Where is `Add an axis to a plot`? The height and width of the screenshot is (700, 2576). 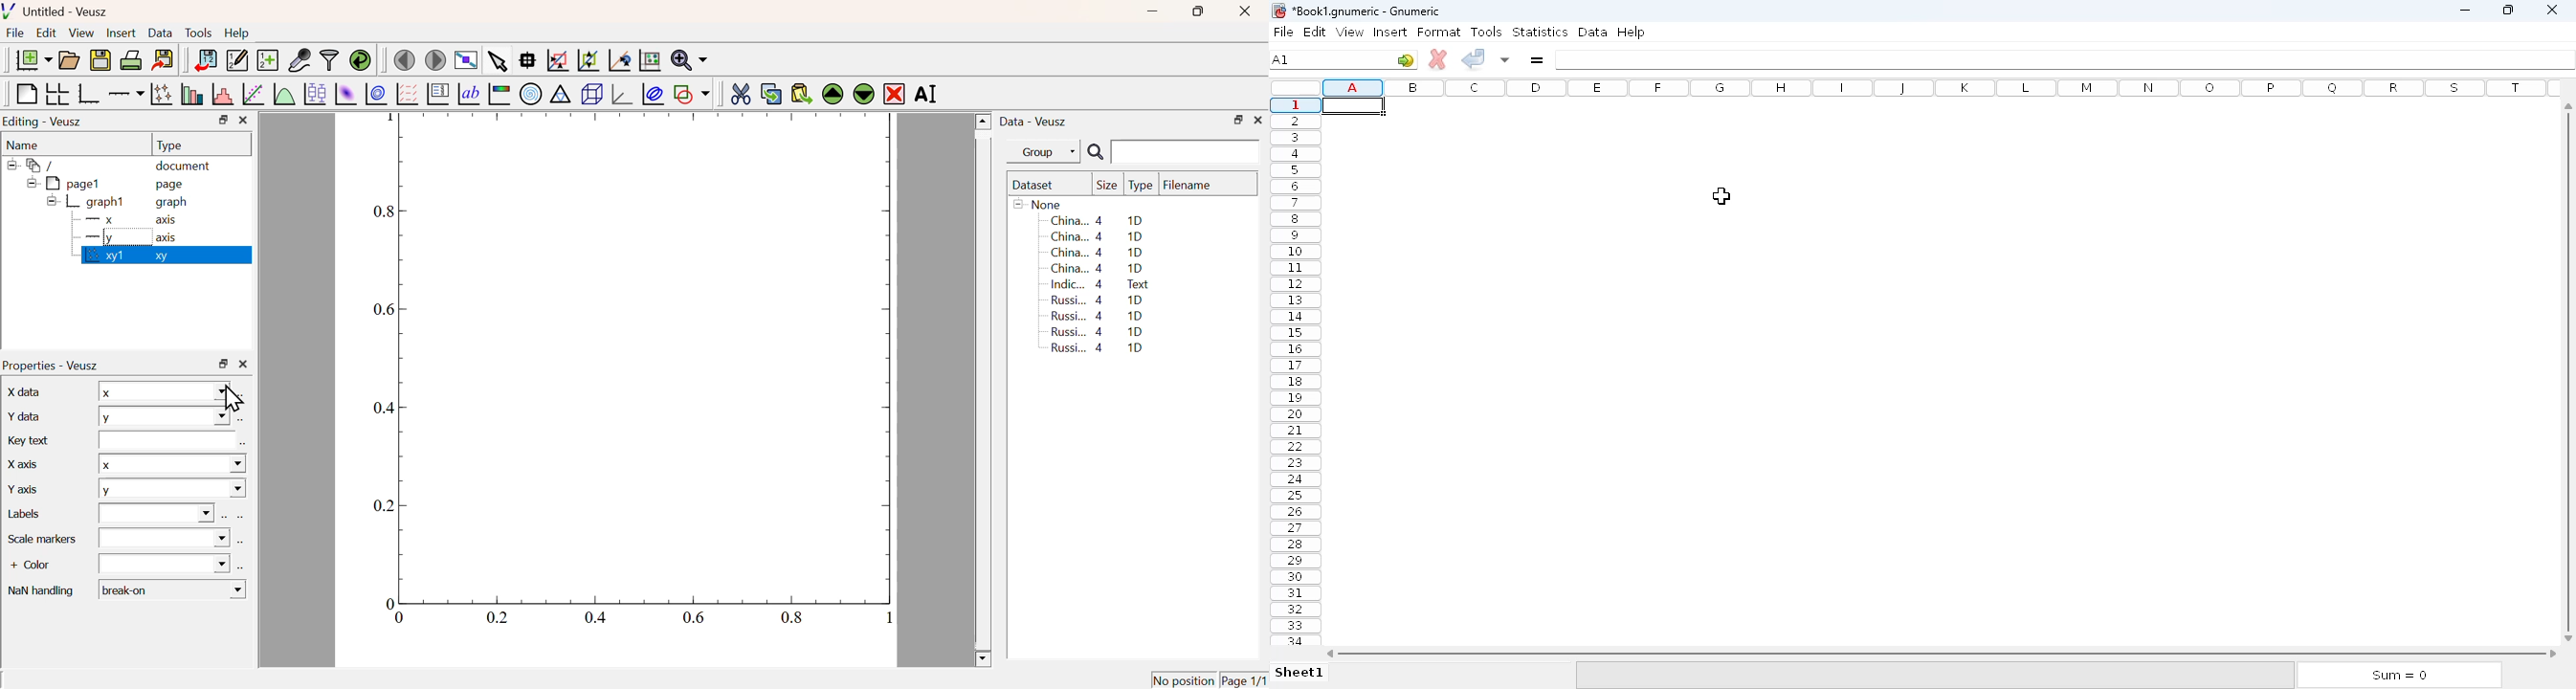
Add an axis to a plot is located at coordinates (126, 95).